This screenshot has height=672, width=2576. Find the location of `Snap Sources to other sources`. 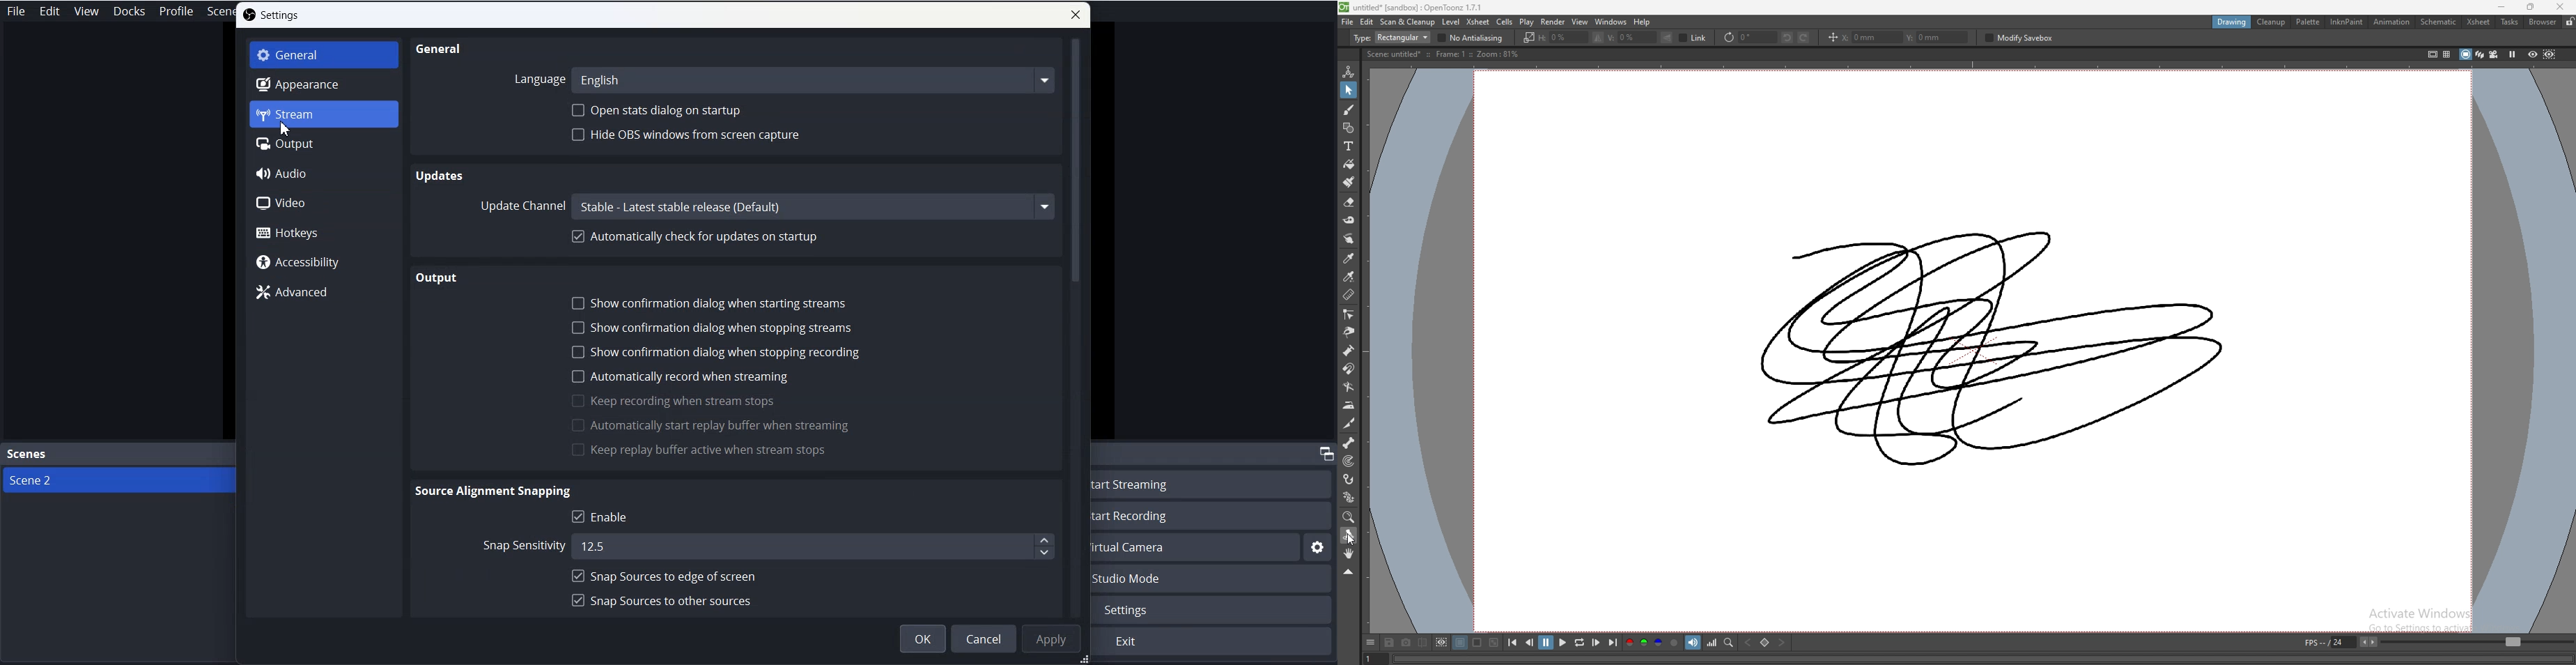

Snap Sources to other sources is located at coordinates (662, 600).